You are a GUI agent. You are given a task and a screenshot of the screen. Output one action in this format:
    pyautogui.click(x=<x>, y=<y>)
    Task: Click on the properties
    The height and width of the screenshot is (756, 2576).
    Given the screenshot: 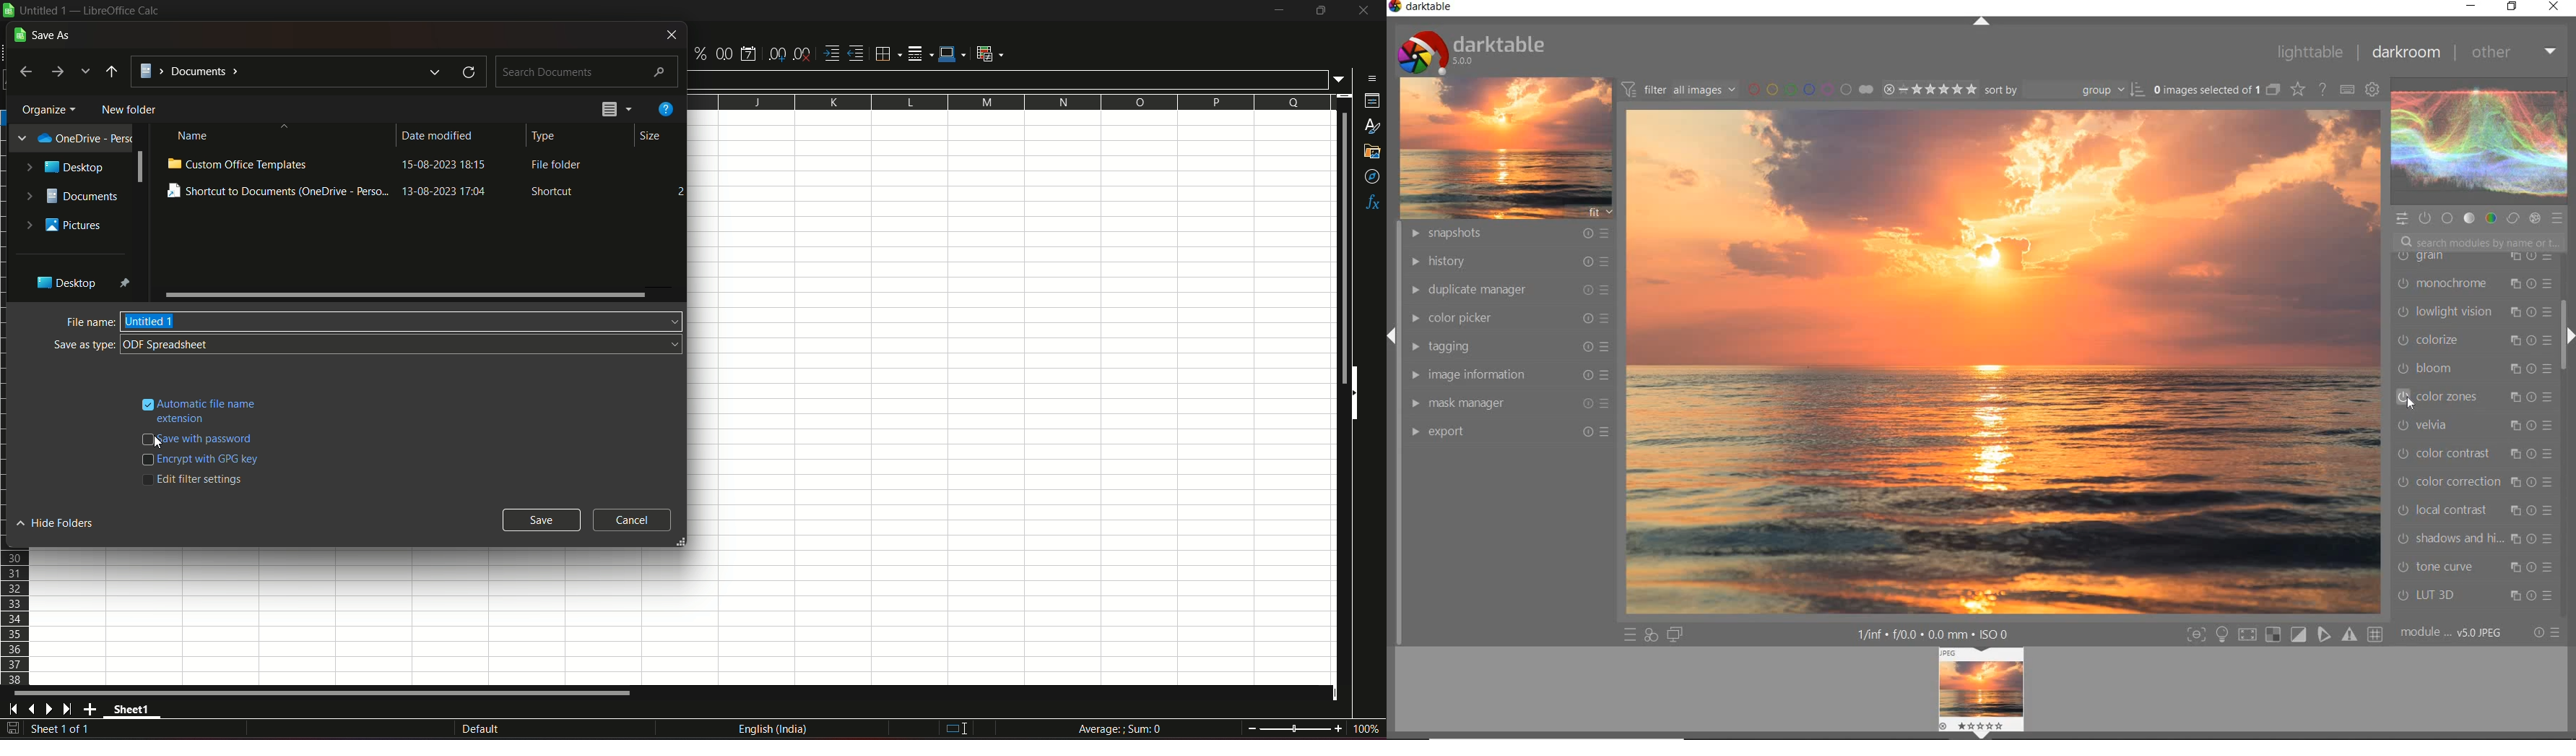 What is the action you would take?
    pyautogui.click(x=1370, y=103)
    